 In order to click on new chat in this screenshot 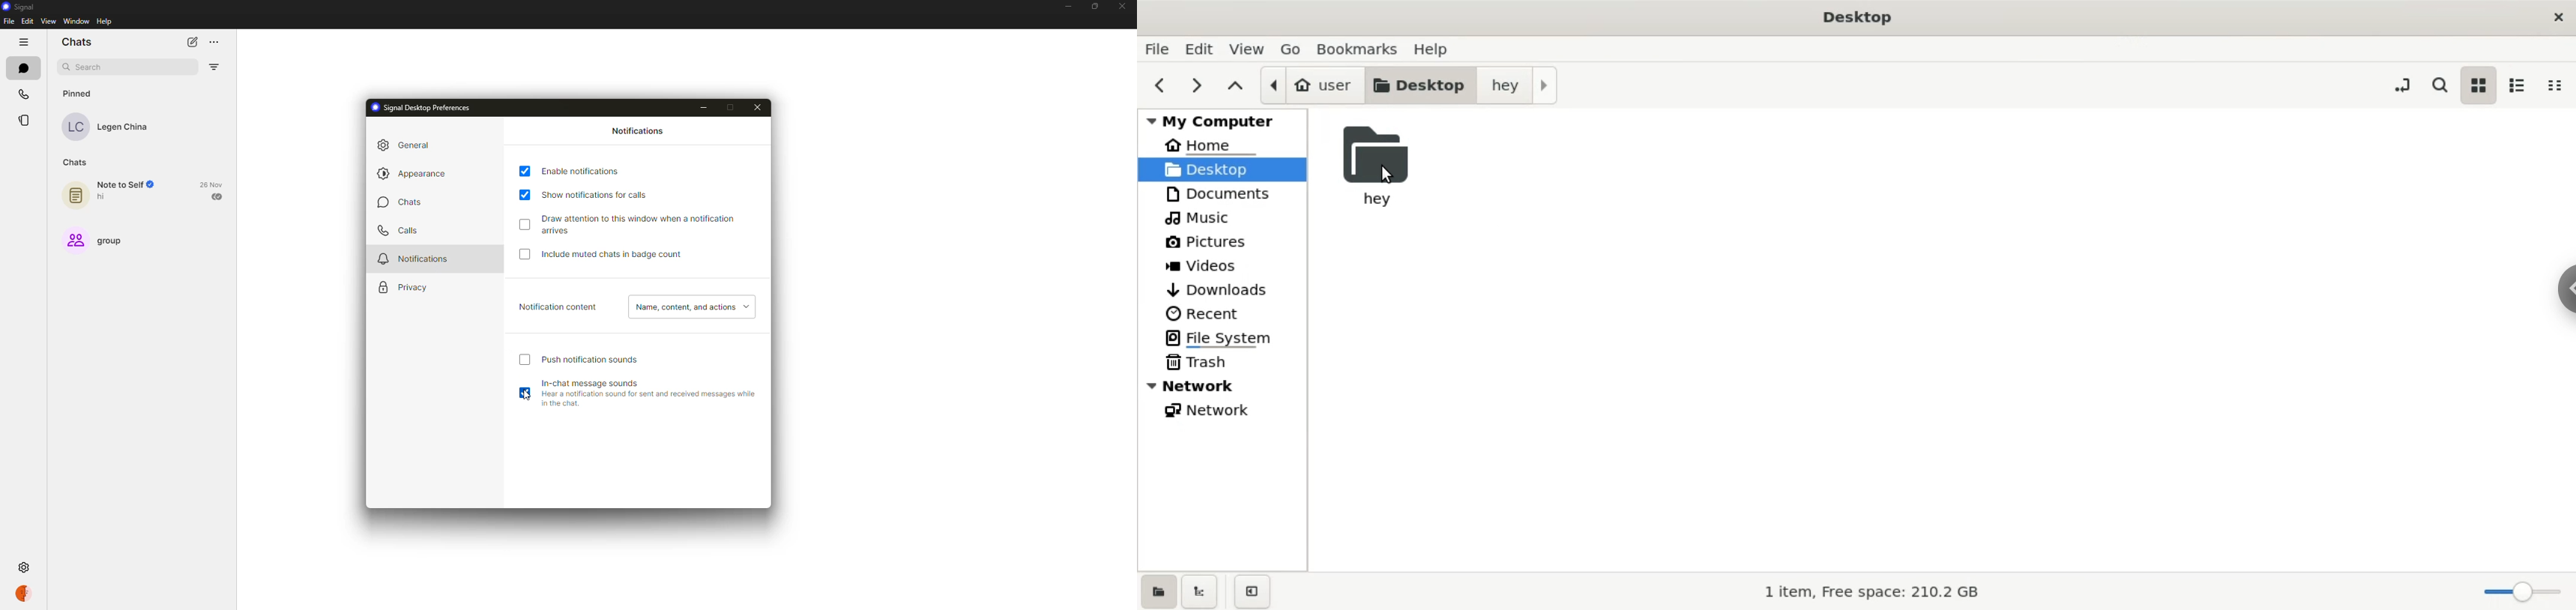, I will do `click(192, 43)`.